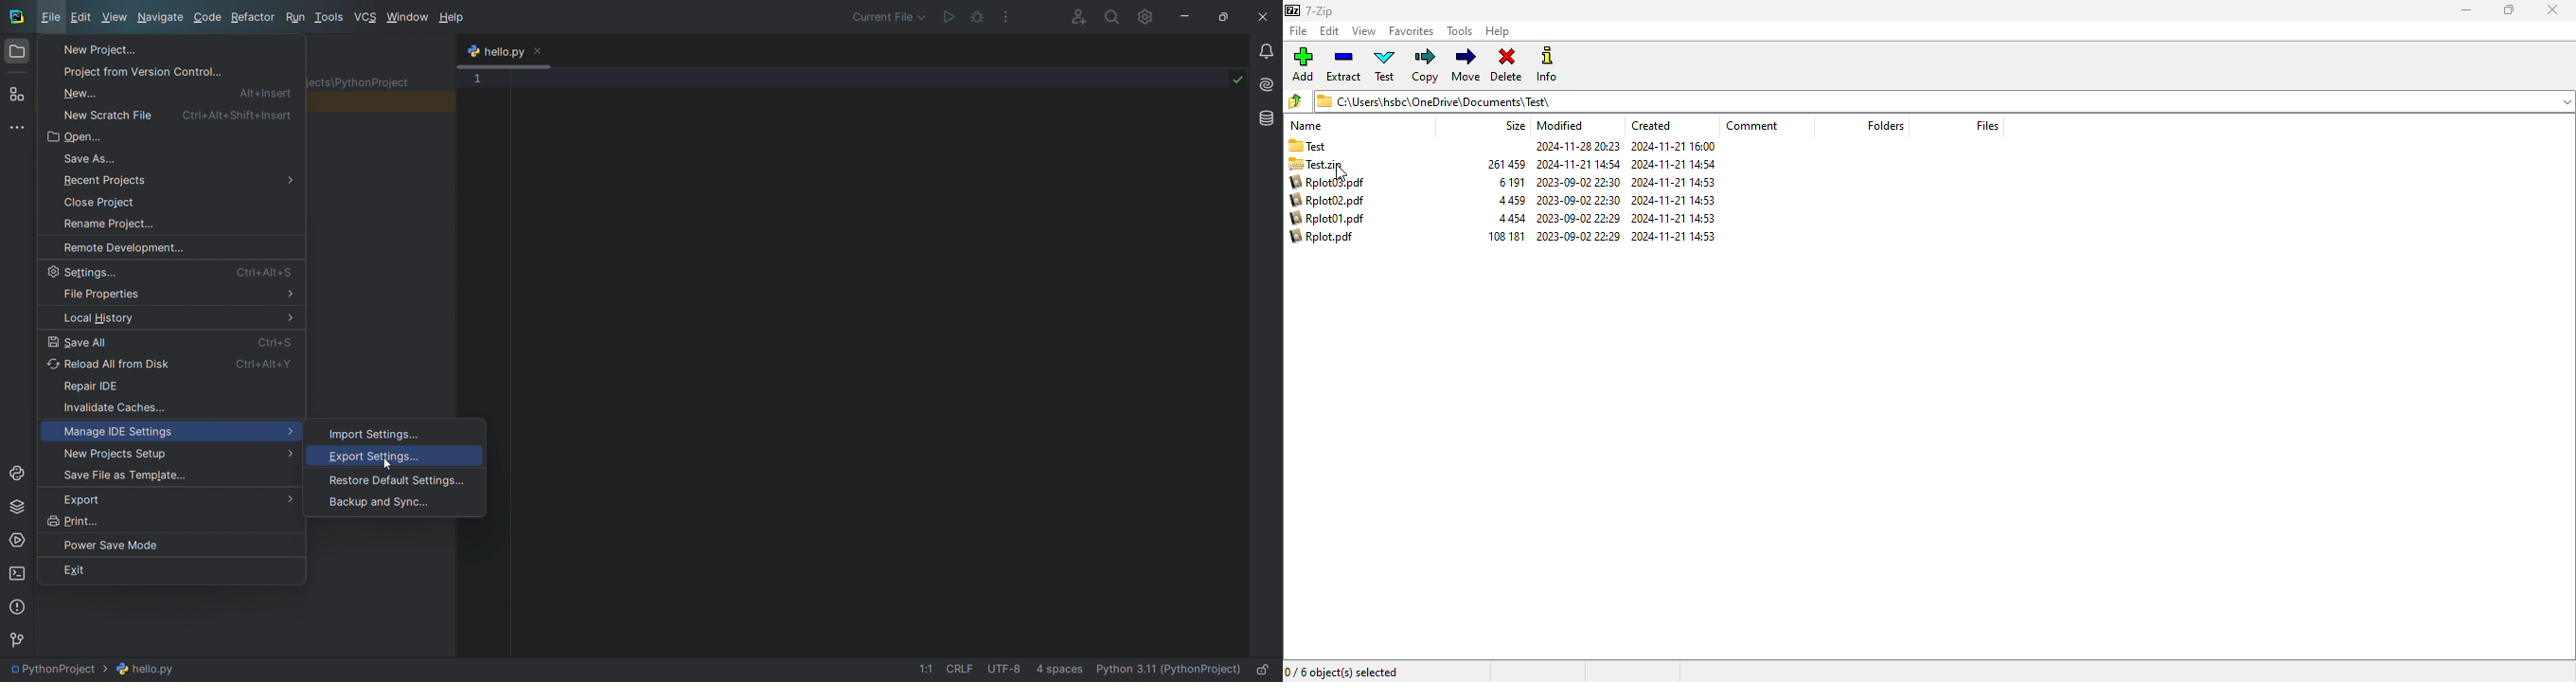 The image size is (2576, 700). What do you see at coordinates (1267, 118) in the screenshot?
I see `database` at bounding box center [1267, 118].